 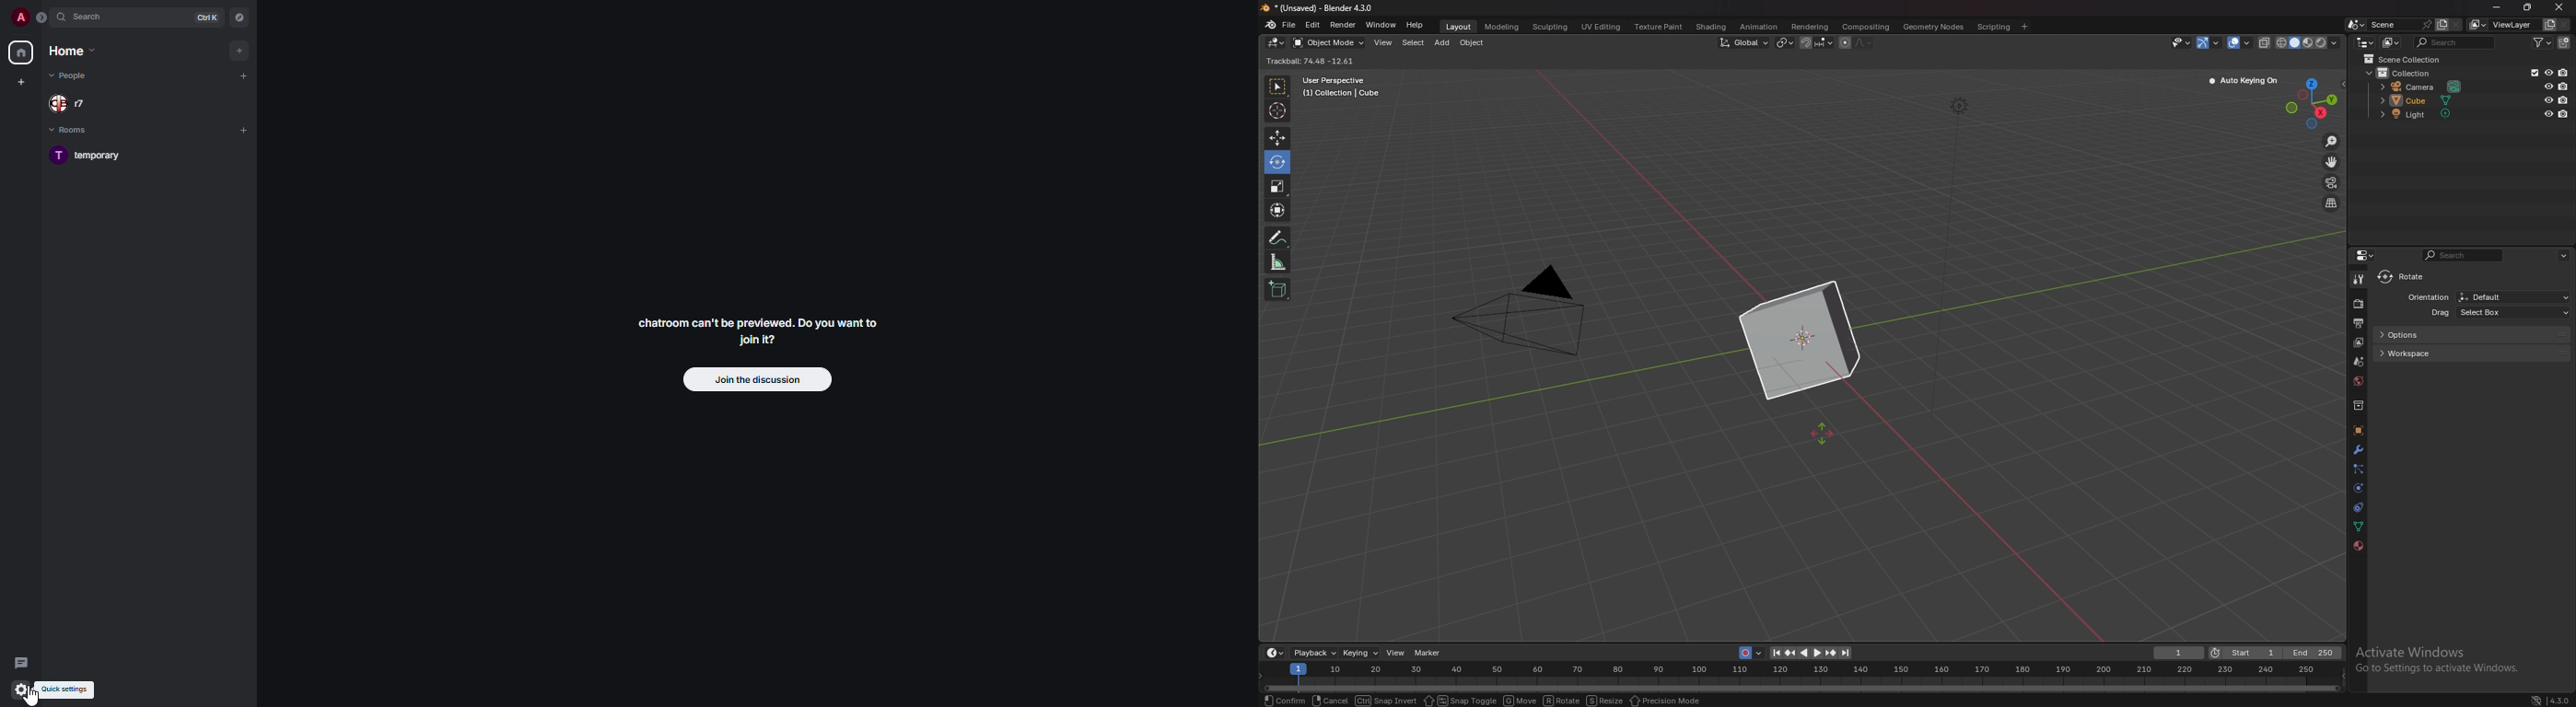 I want to click on blender, so click(x=1270, y=25).